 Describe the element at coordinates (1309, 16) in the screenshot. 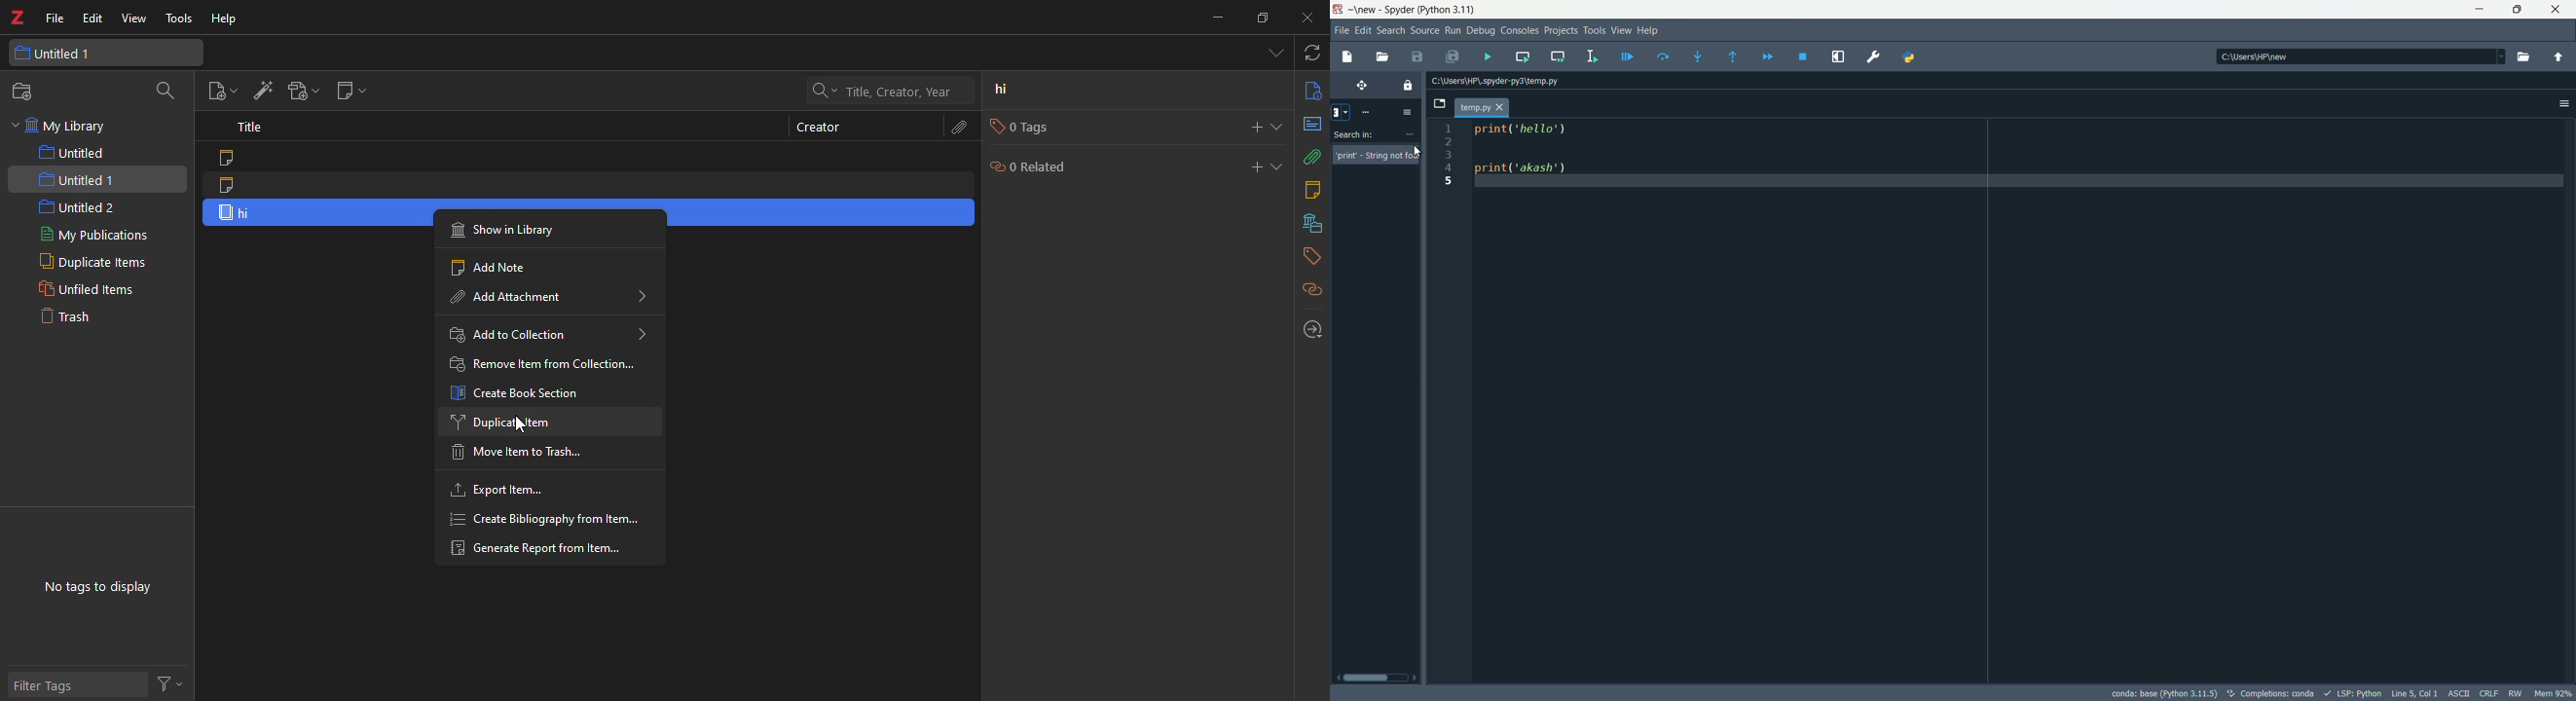

I see `close` at that location.